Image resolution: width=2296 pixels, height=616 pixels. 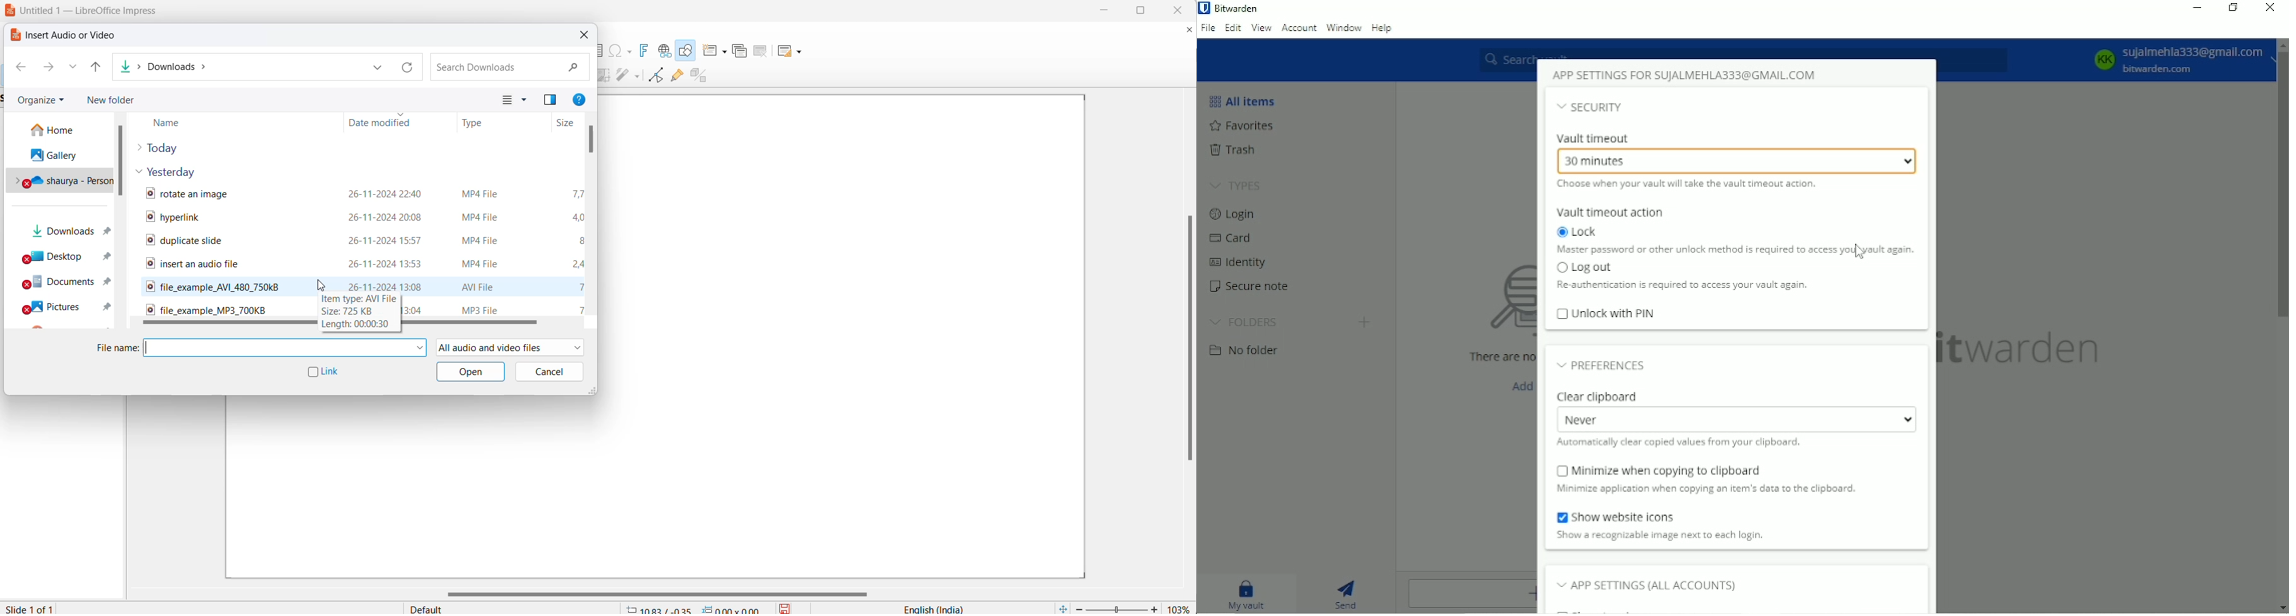 What do you see at coordinates (1648, 584) in the screenshot?
I see `App settings (all accounts)` at bounding box center [1648, 584].